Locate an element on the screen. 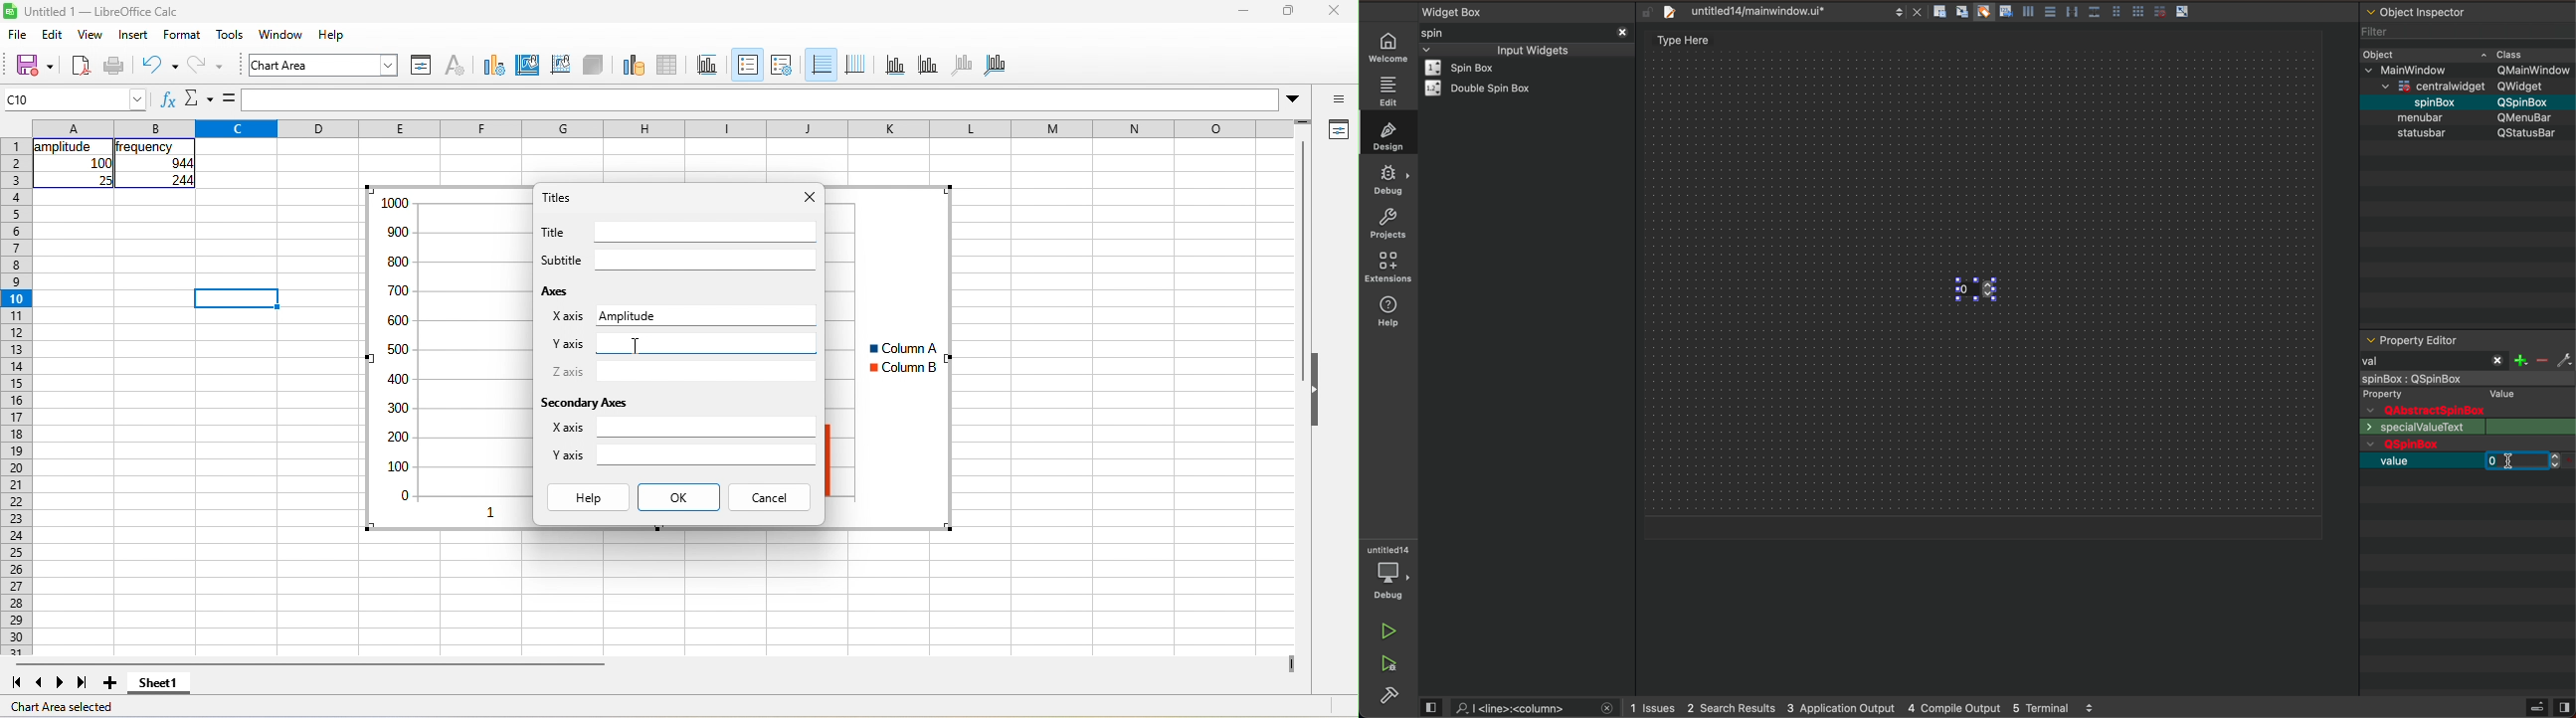  Function options is located at coordinates (199, 98).